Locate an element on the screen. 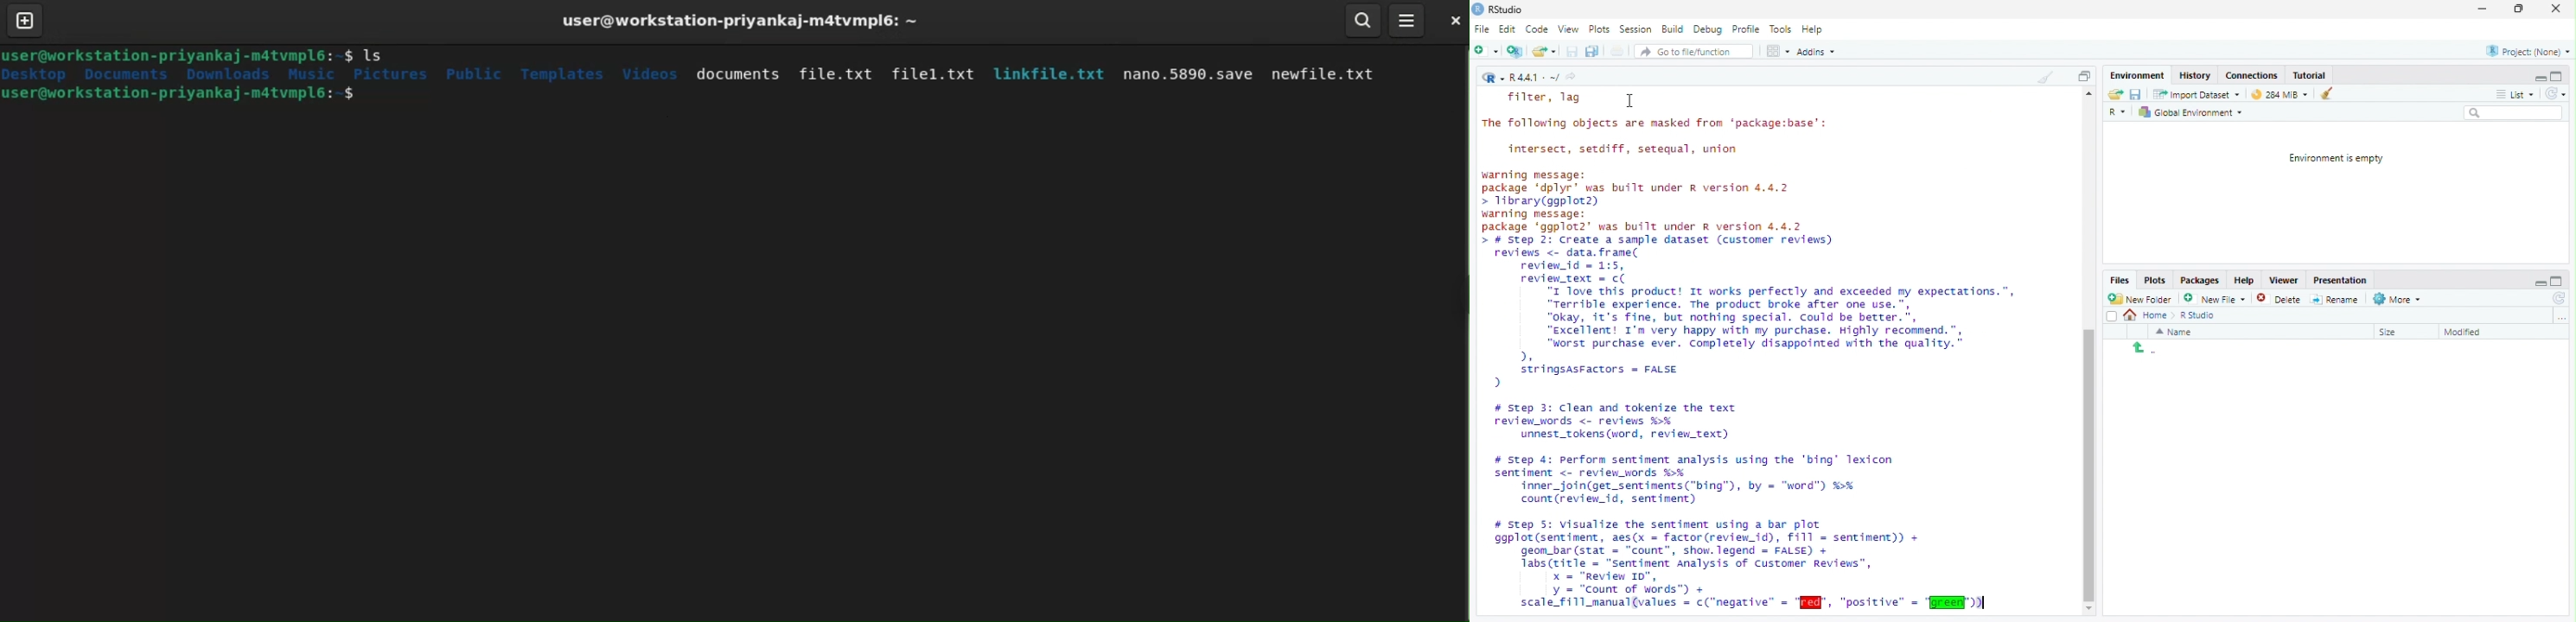 This screenshot has width=2576, height=644. Environment is empty is located at coordinates (2331, 159).